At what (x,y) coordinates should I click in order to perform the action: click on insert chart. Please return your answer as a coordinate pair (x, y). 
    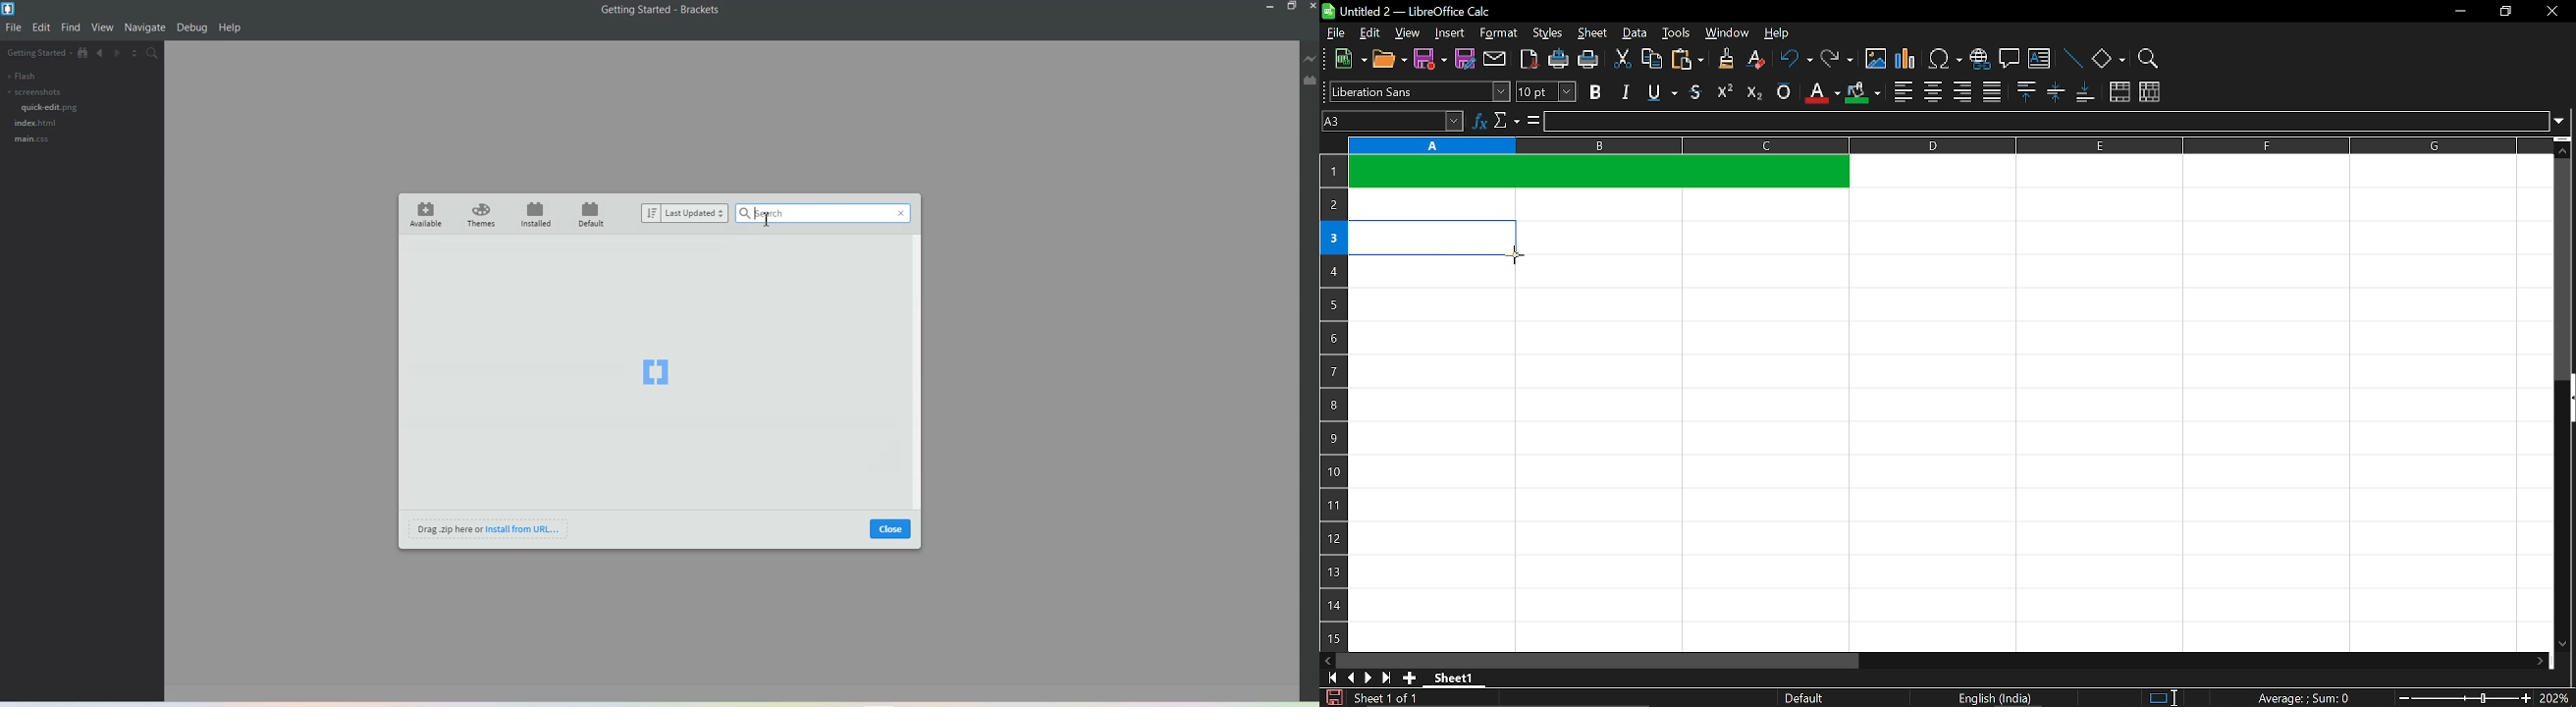
    Looking at the image, I should click on (1906, 60).